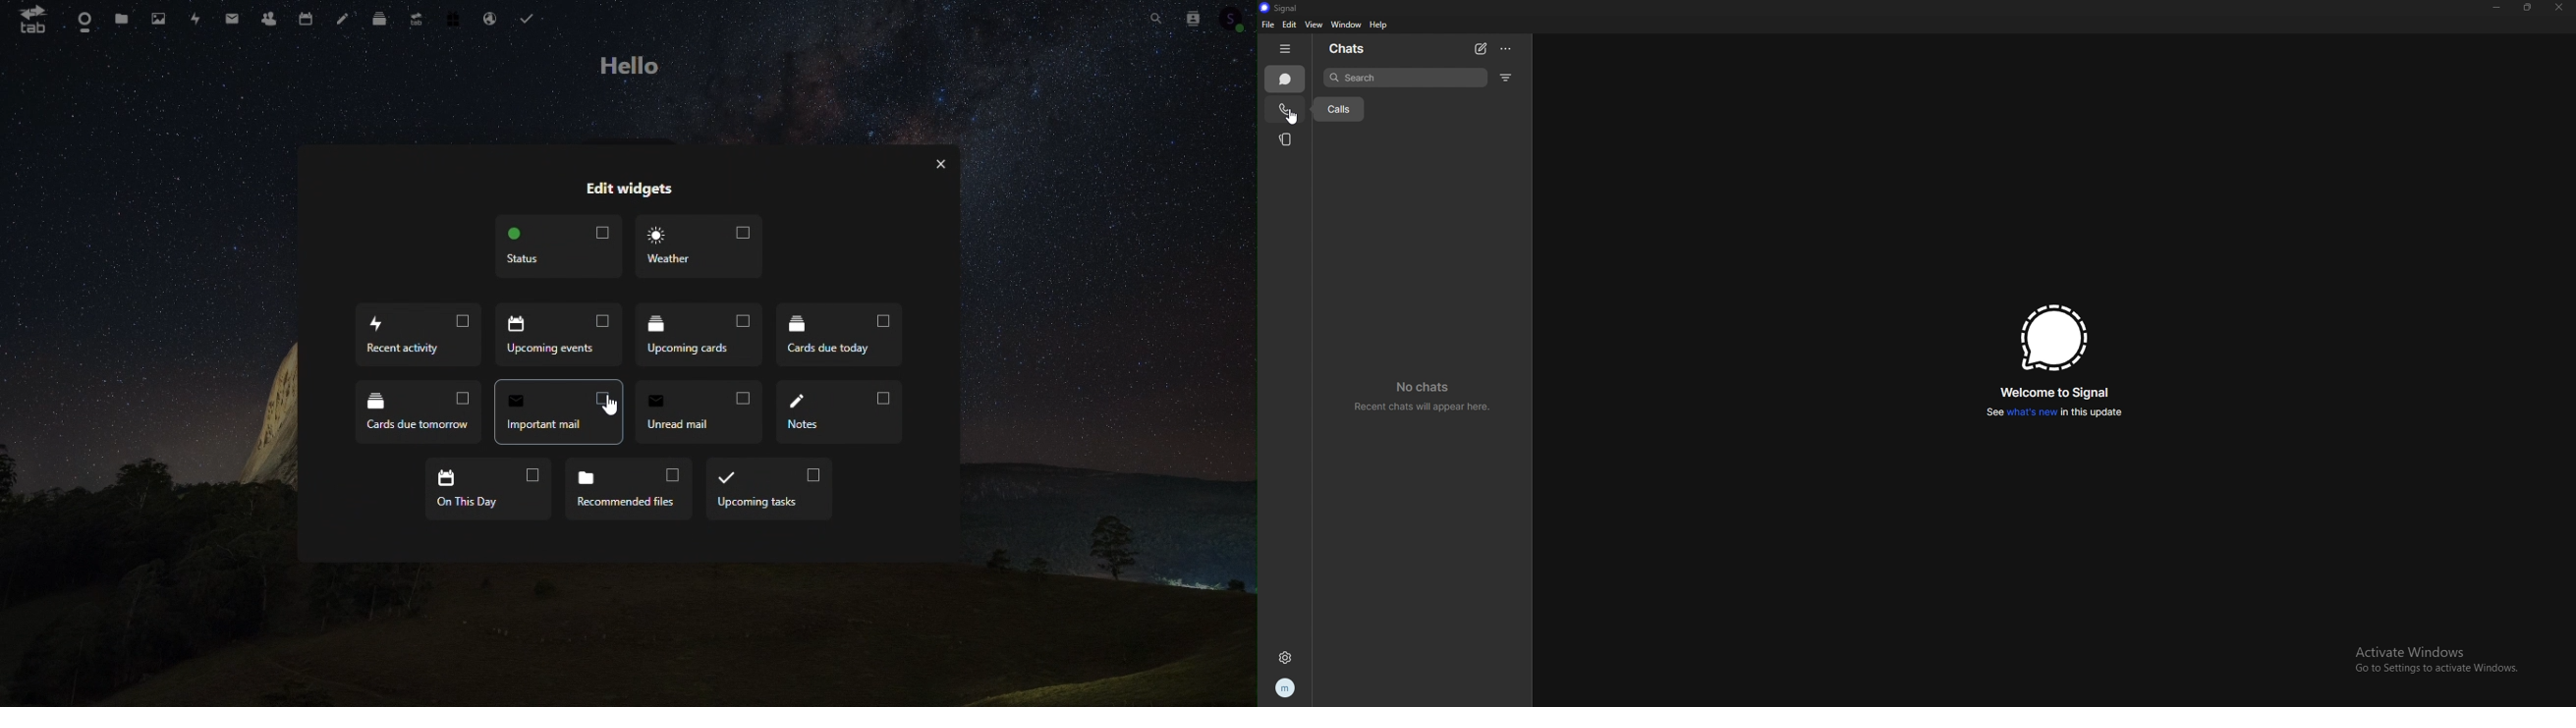  What do you see at coordinates (1379, 24) in the screenshot?
I see `help` at bounding box center [1379, 24].